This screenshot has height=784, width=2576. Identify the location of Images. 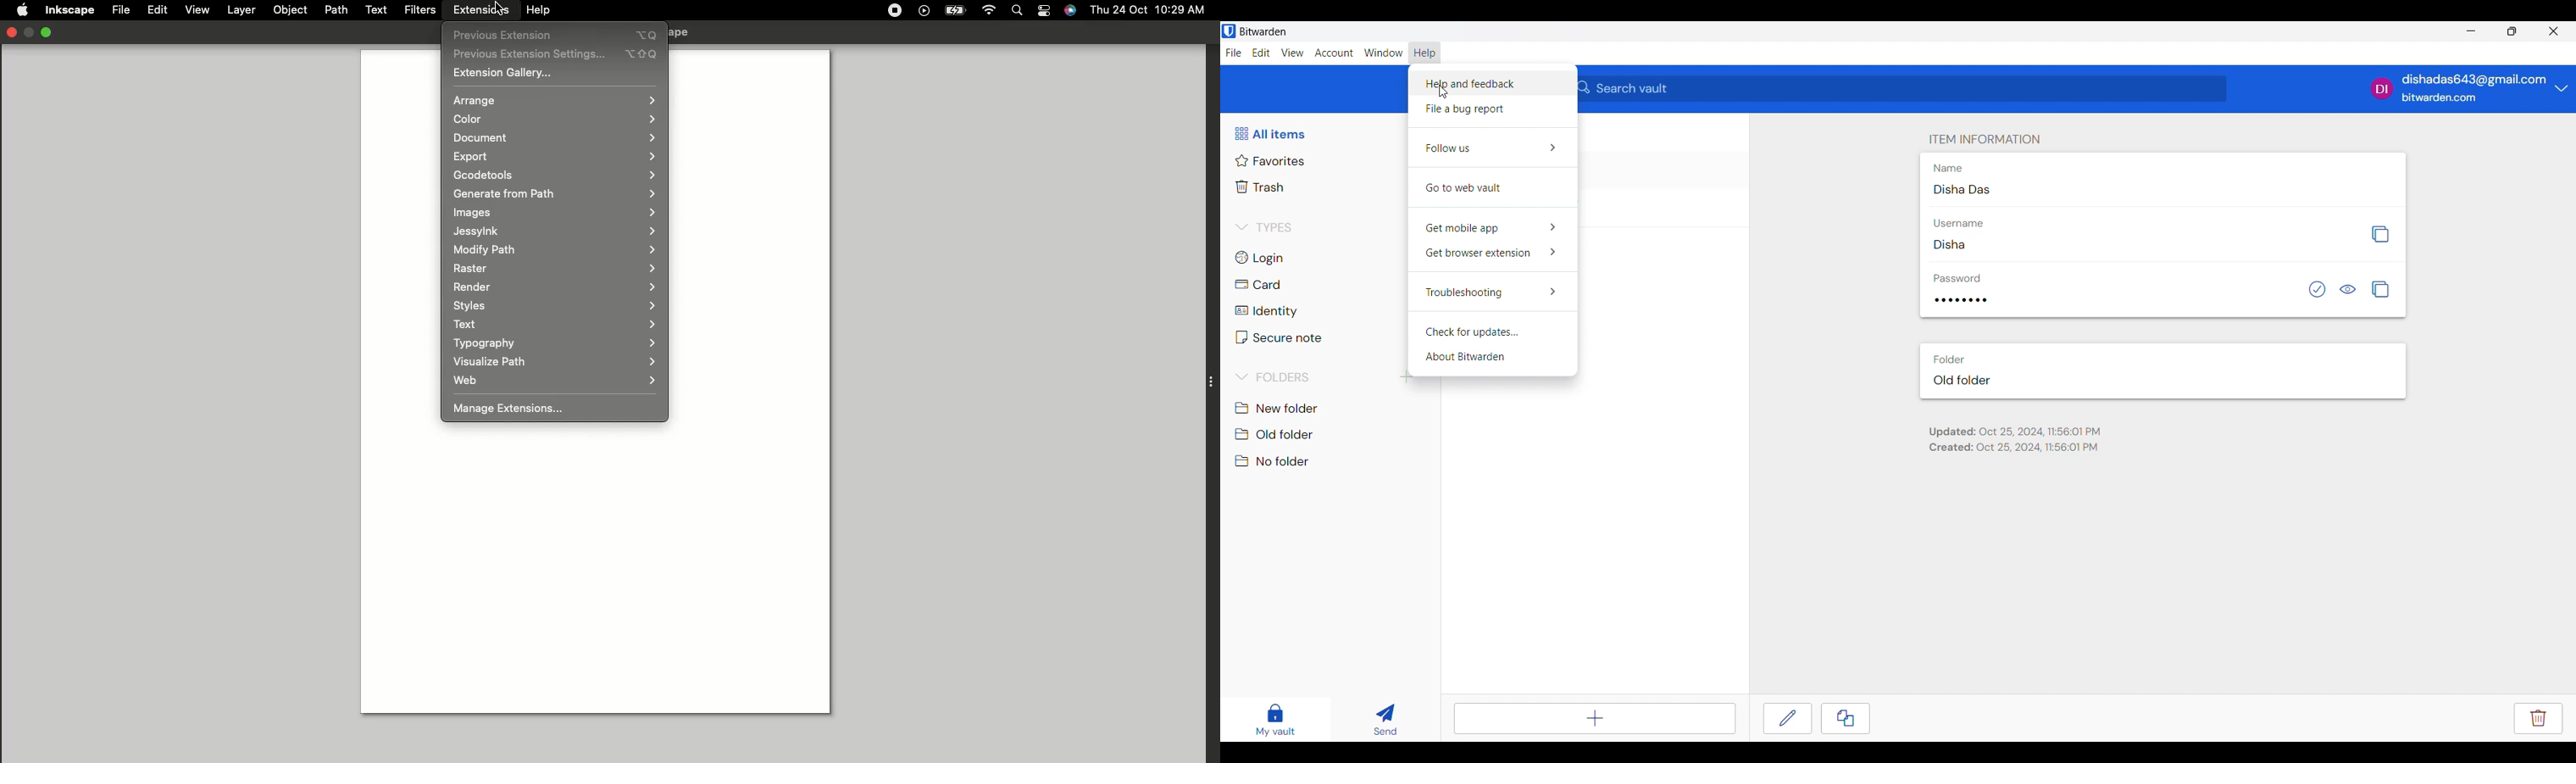
(553, 214).